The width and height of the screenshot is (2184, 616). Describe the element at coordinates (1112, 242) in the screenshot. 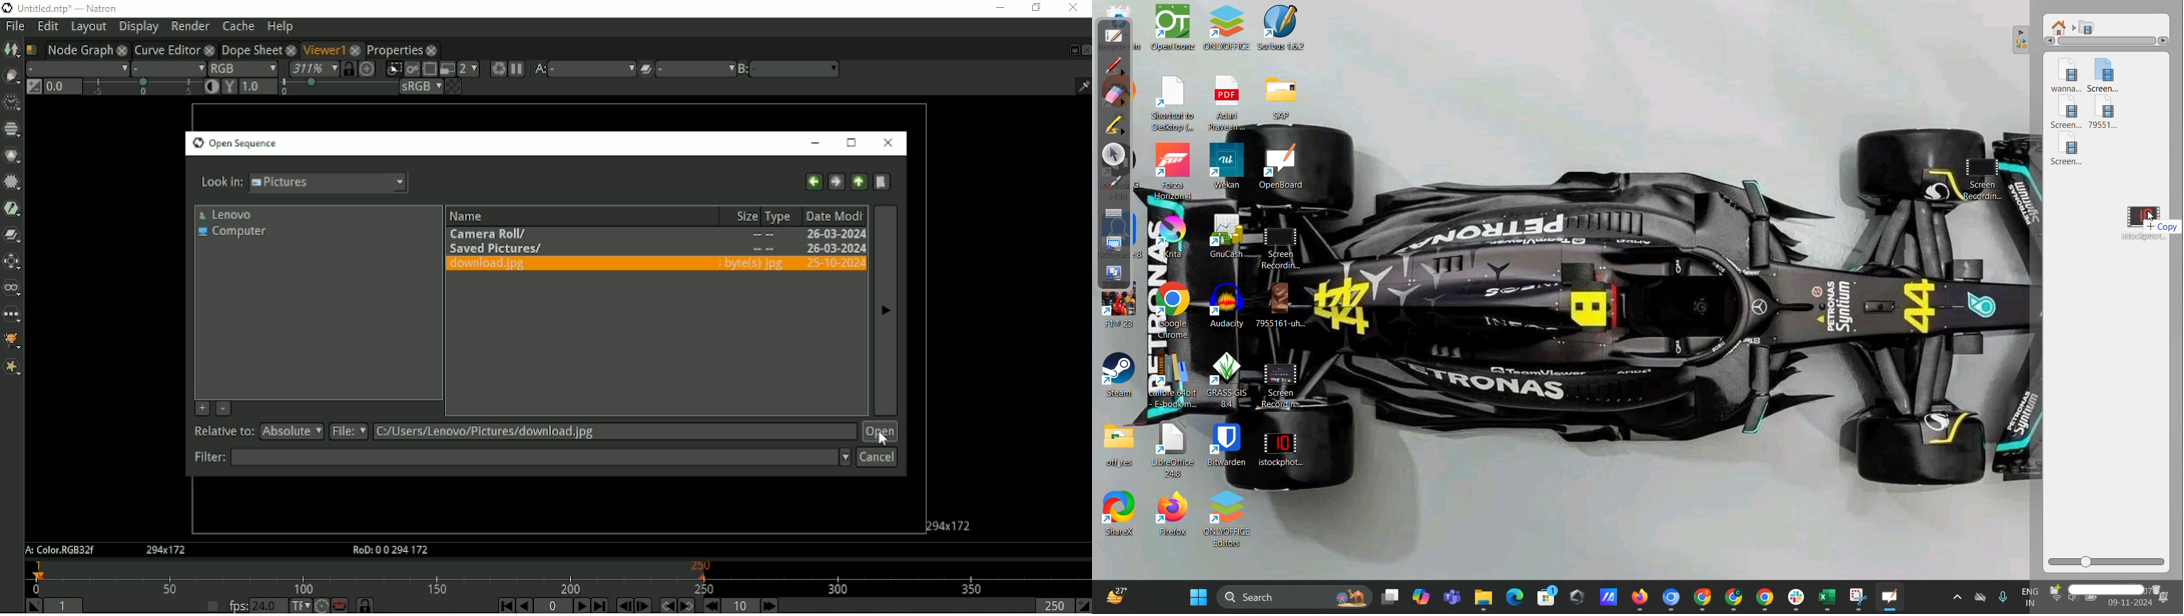

I see `capture part of screen` at that location.